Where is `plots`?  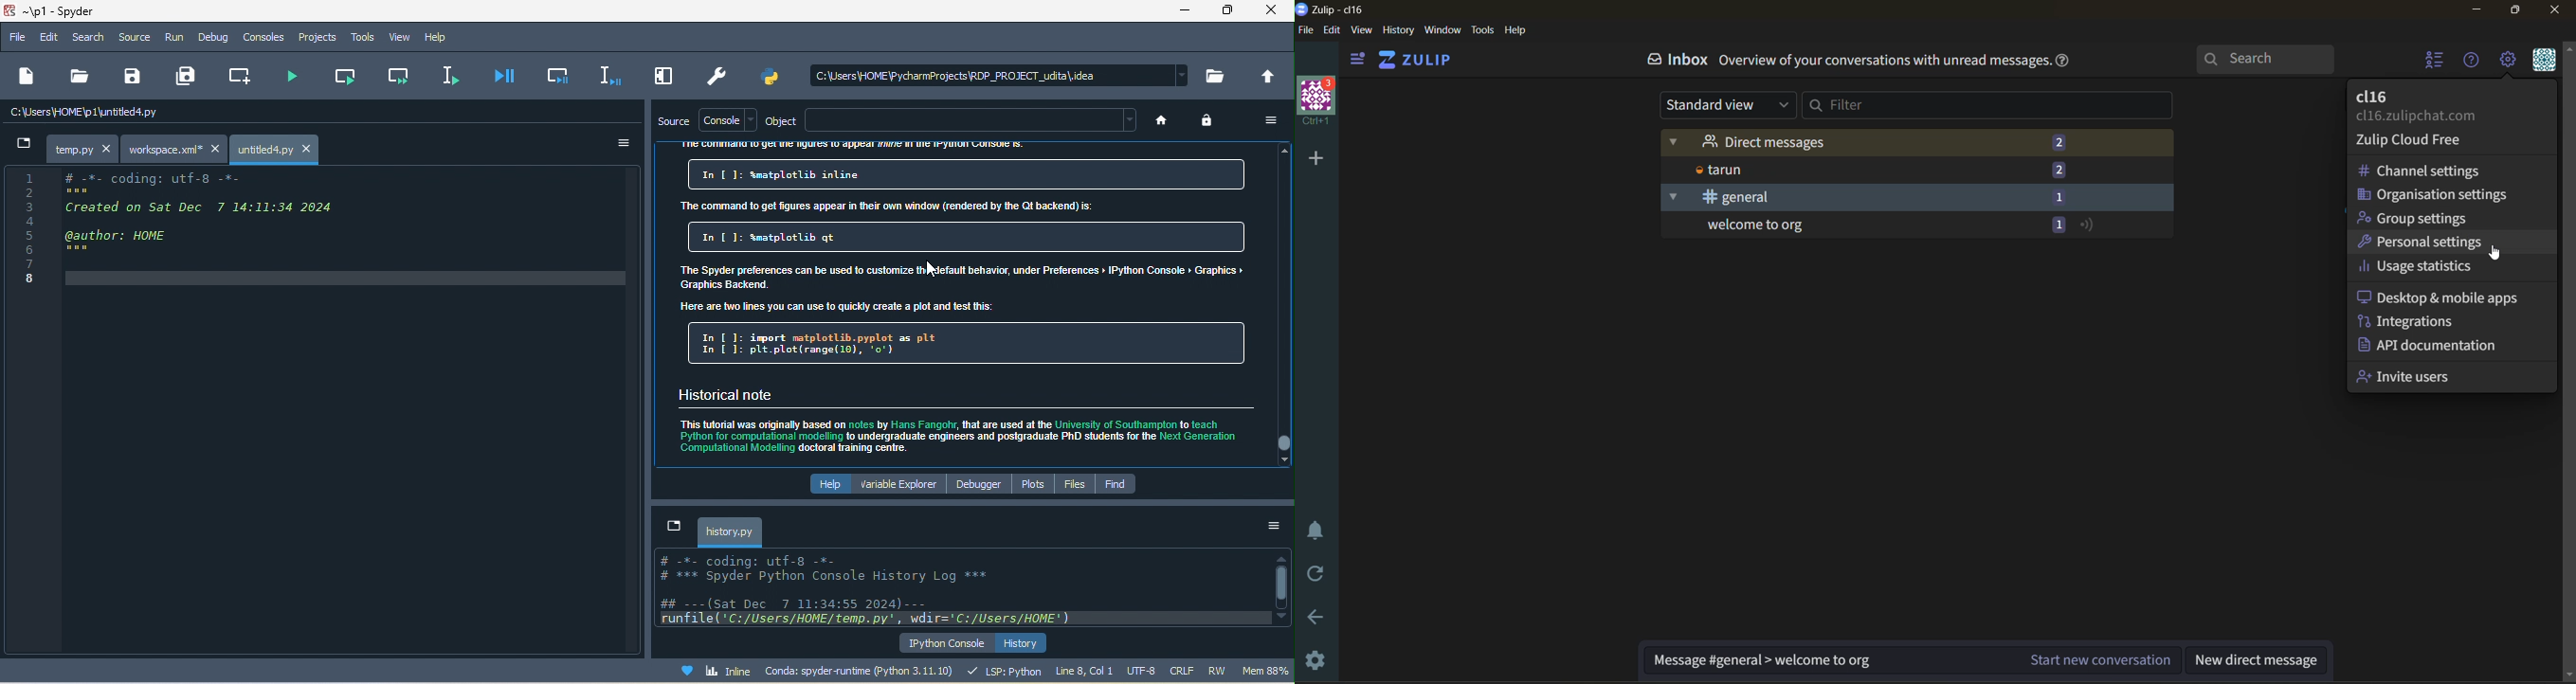 plots is located at coordinates (1034, 485).